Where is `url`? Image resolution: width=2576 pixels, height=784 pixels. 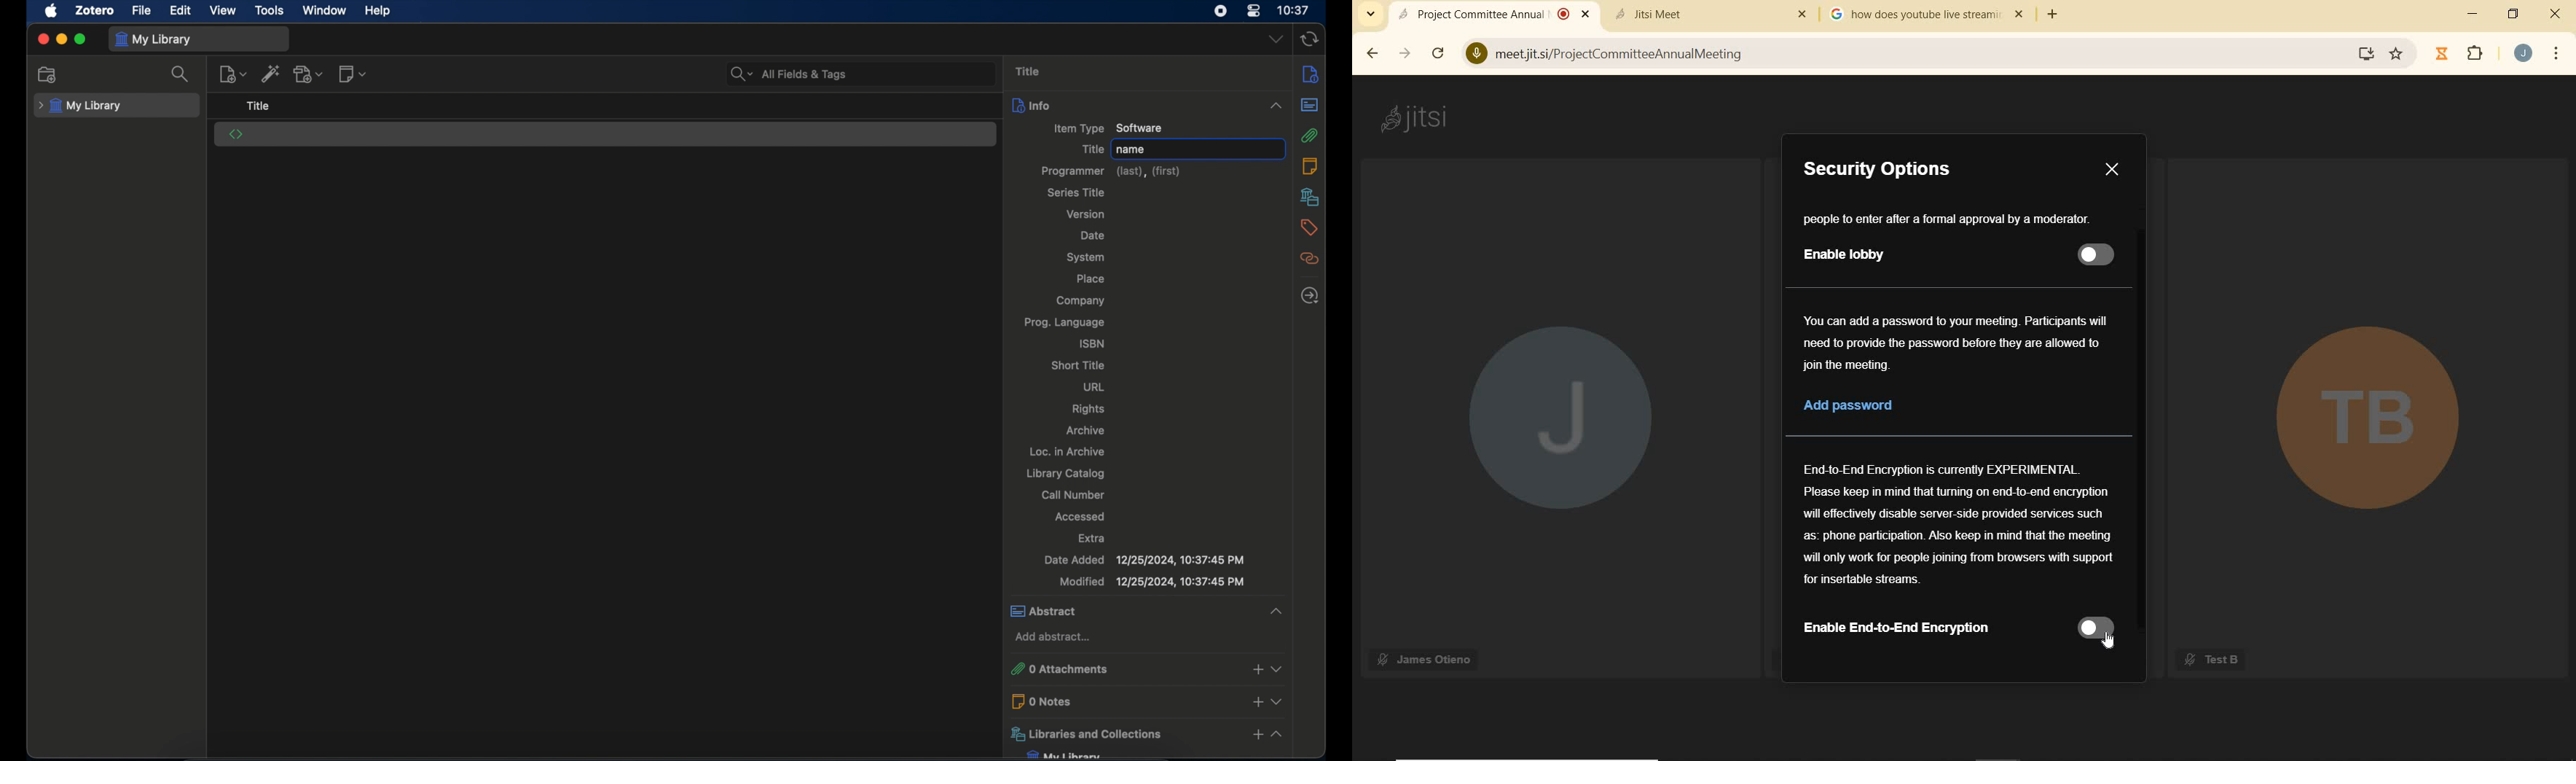
url is located at coordinates (1094, 387).